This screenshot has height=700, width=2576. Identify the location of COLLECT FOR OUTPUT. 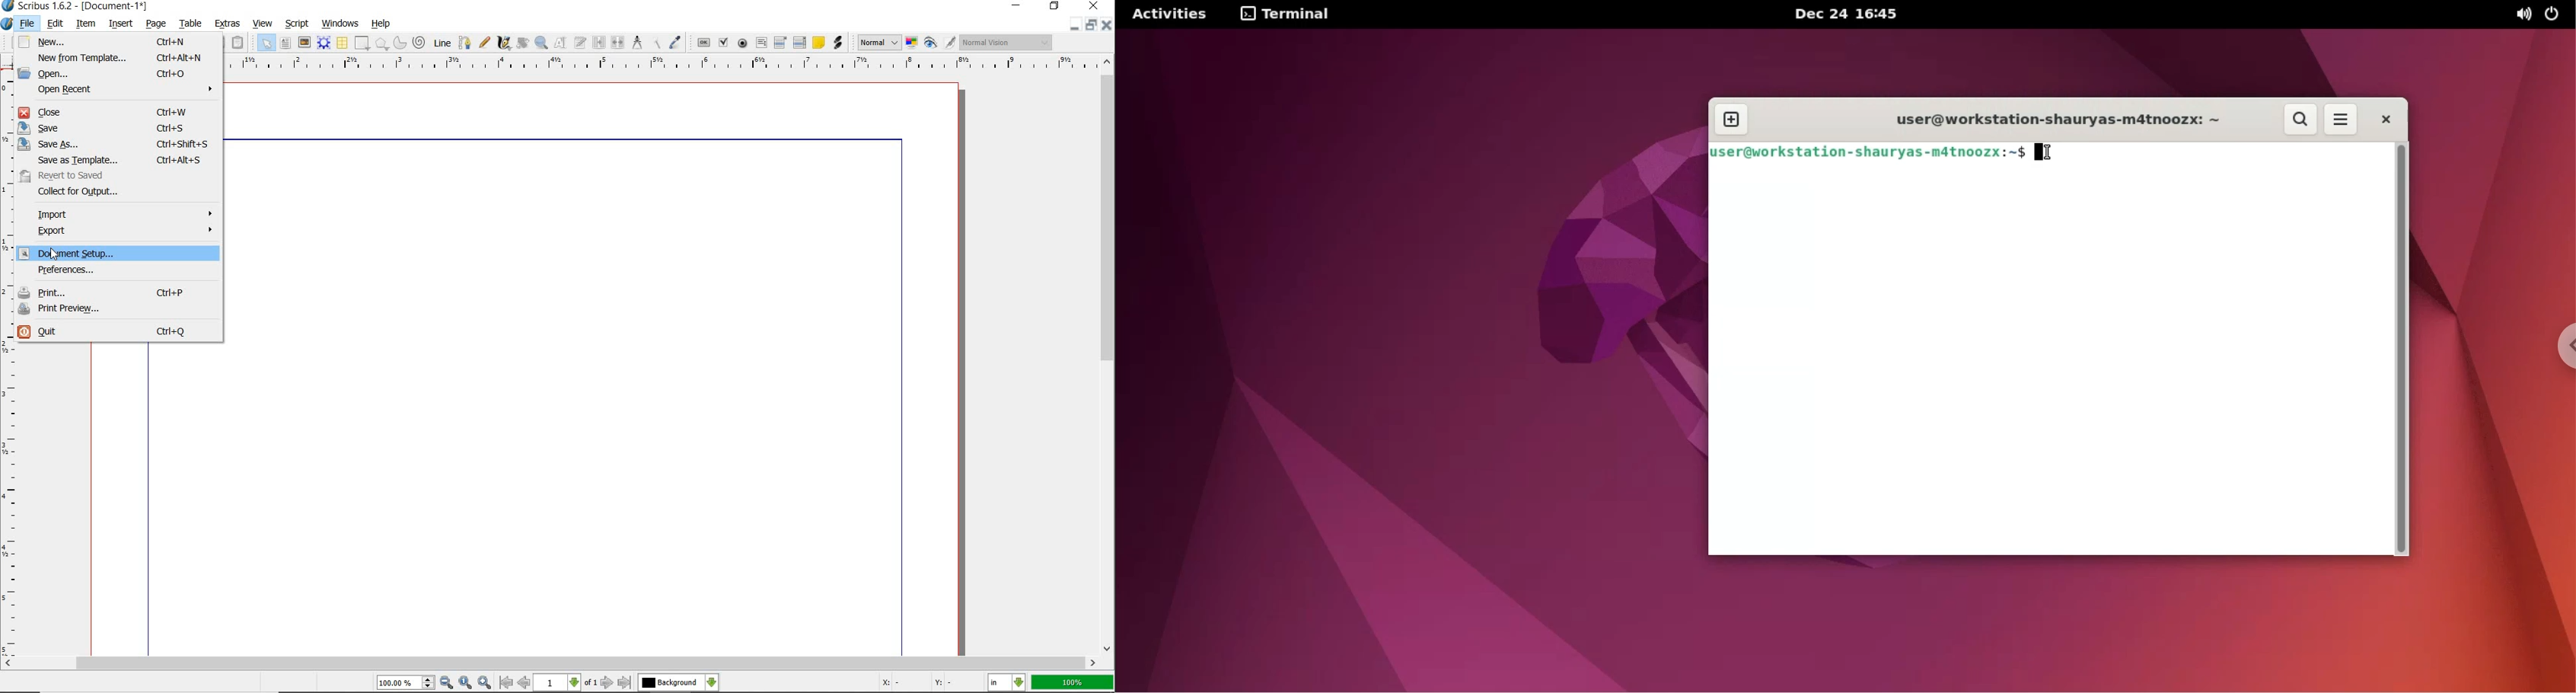
(100, 193).